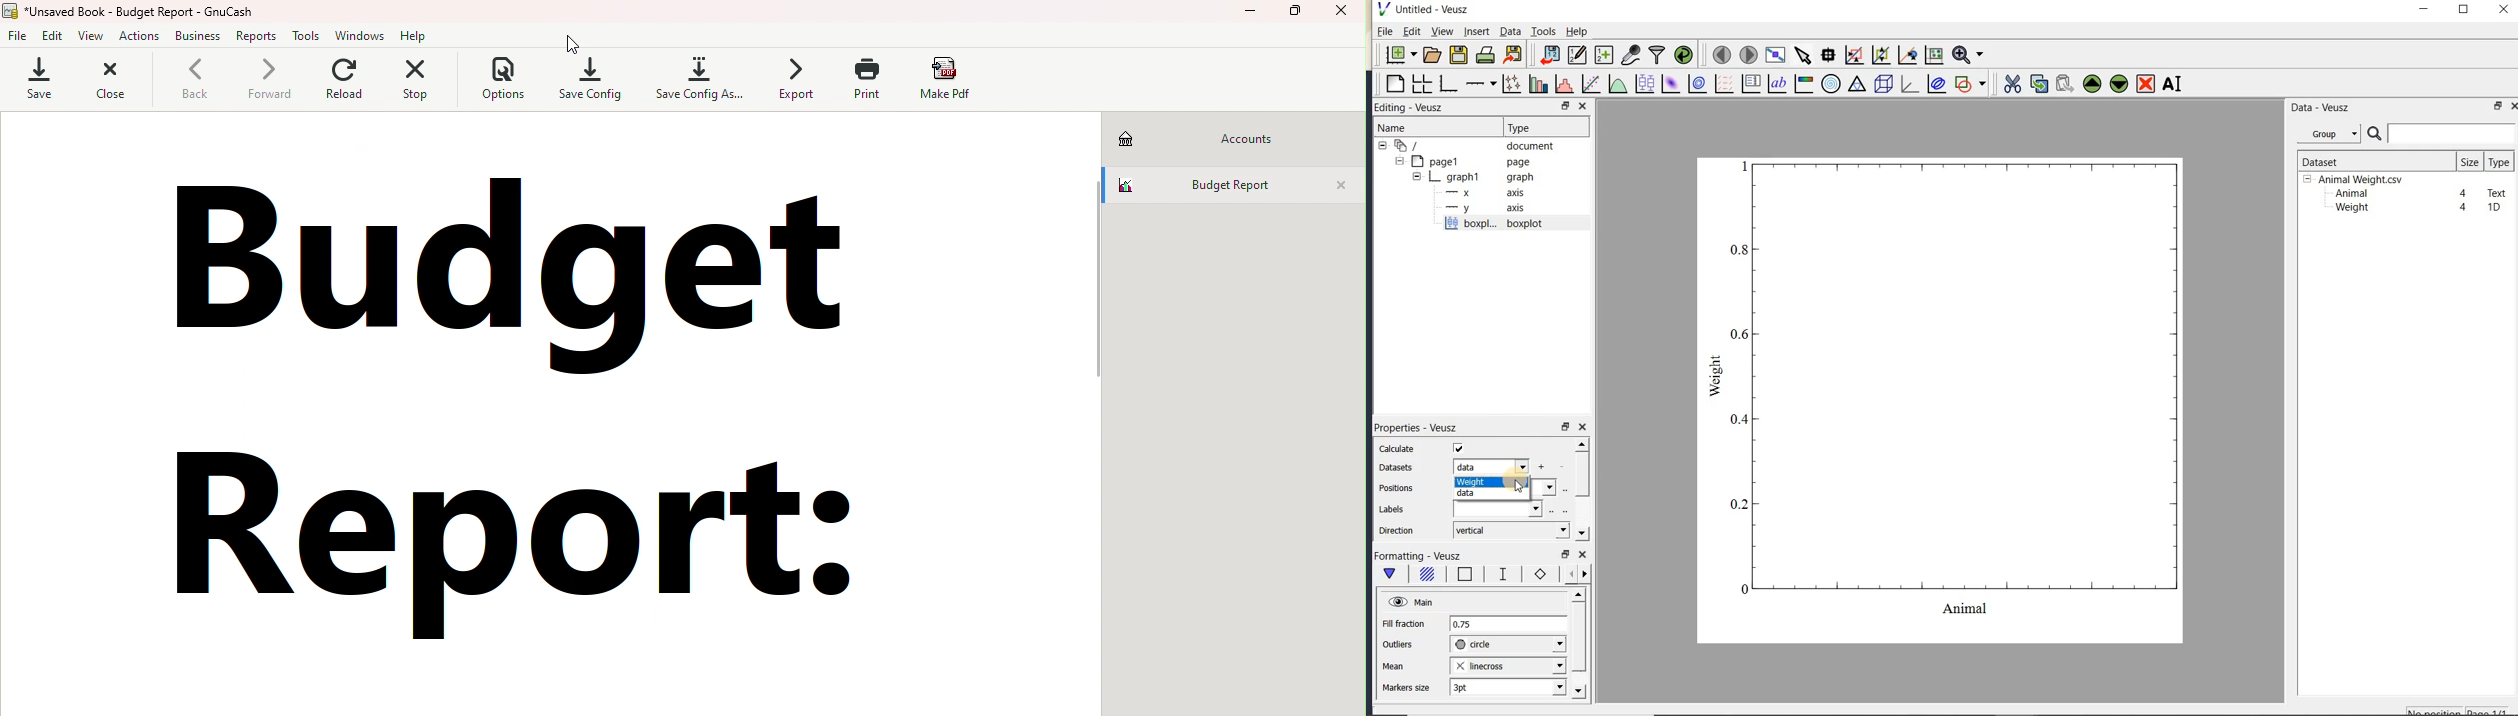 Image resolution: width=2520 pixels, height=728 pixels. I want to click on Data - Veusz, so click(2332, 134).